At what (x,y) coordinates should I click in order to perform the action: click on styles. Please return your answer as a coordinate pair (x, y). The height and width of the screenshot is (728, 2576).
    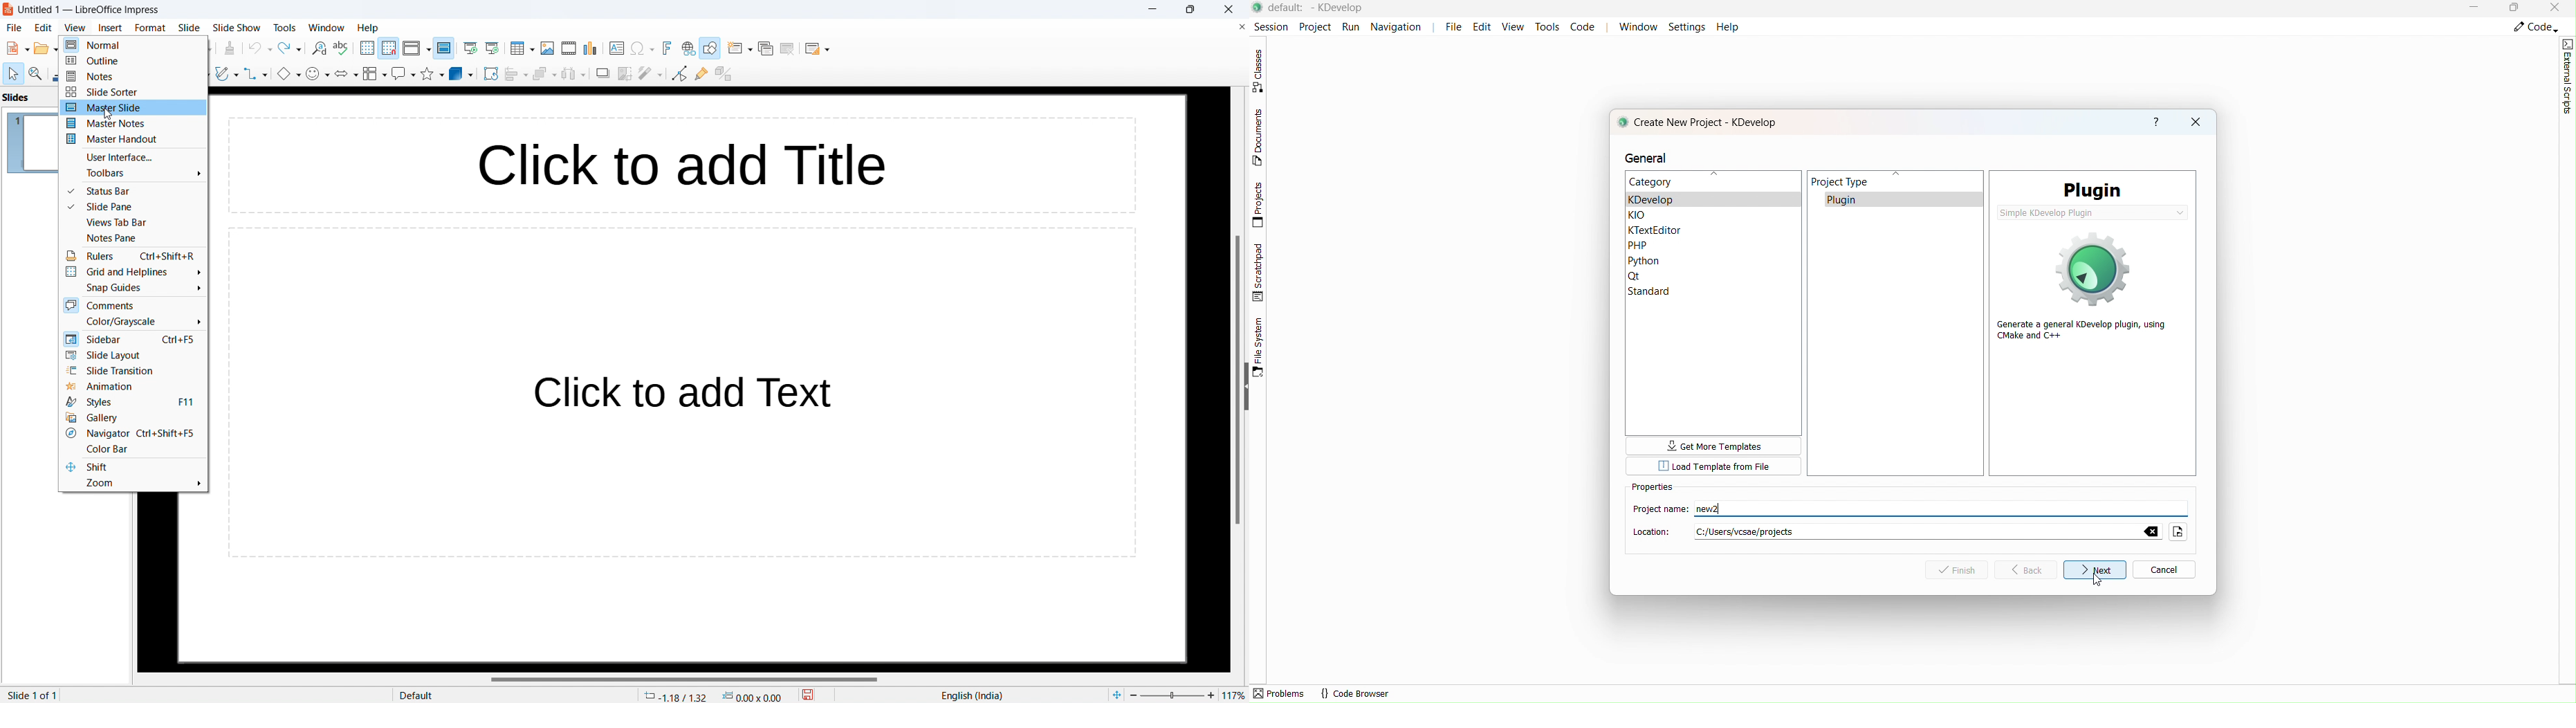
    Looking at the image, I should click on (133, 402).